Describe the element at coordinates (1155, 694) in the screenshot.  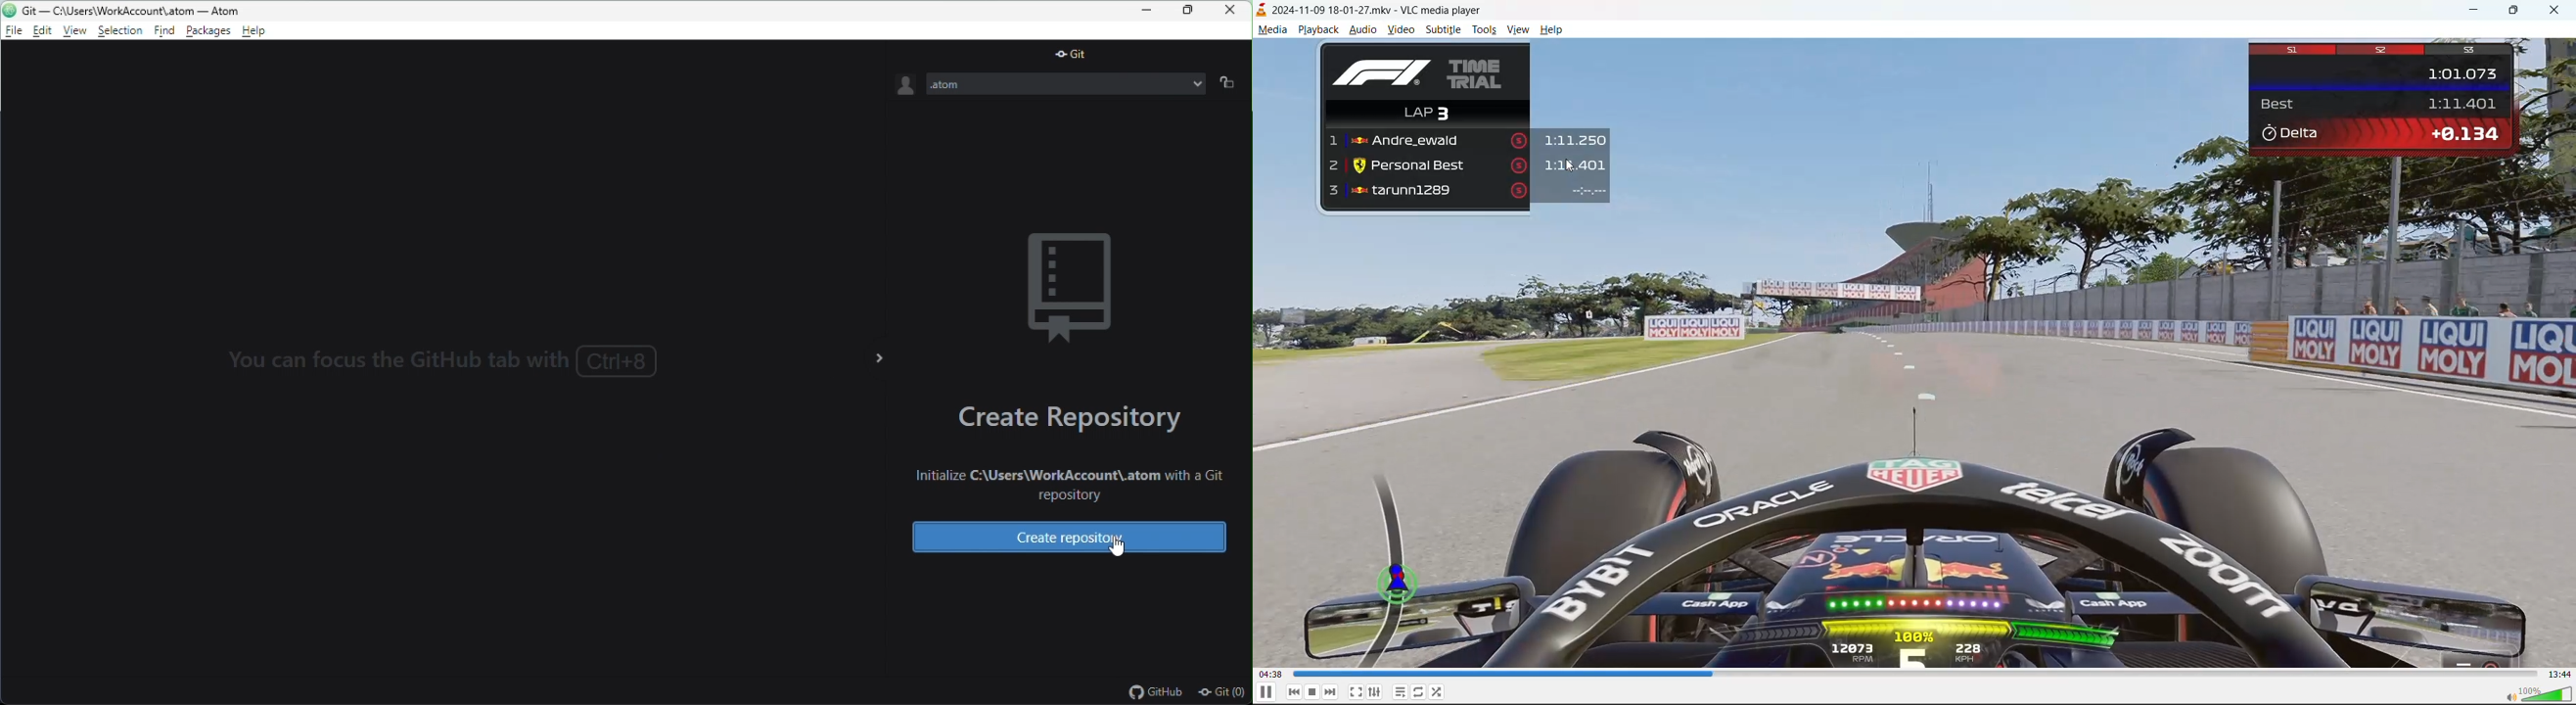
I see `github` at that location.